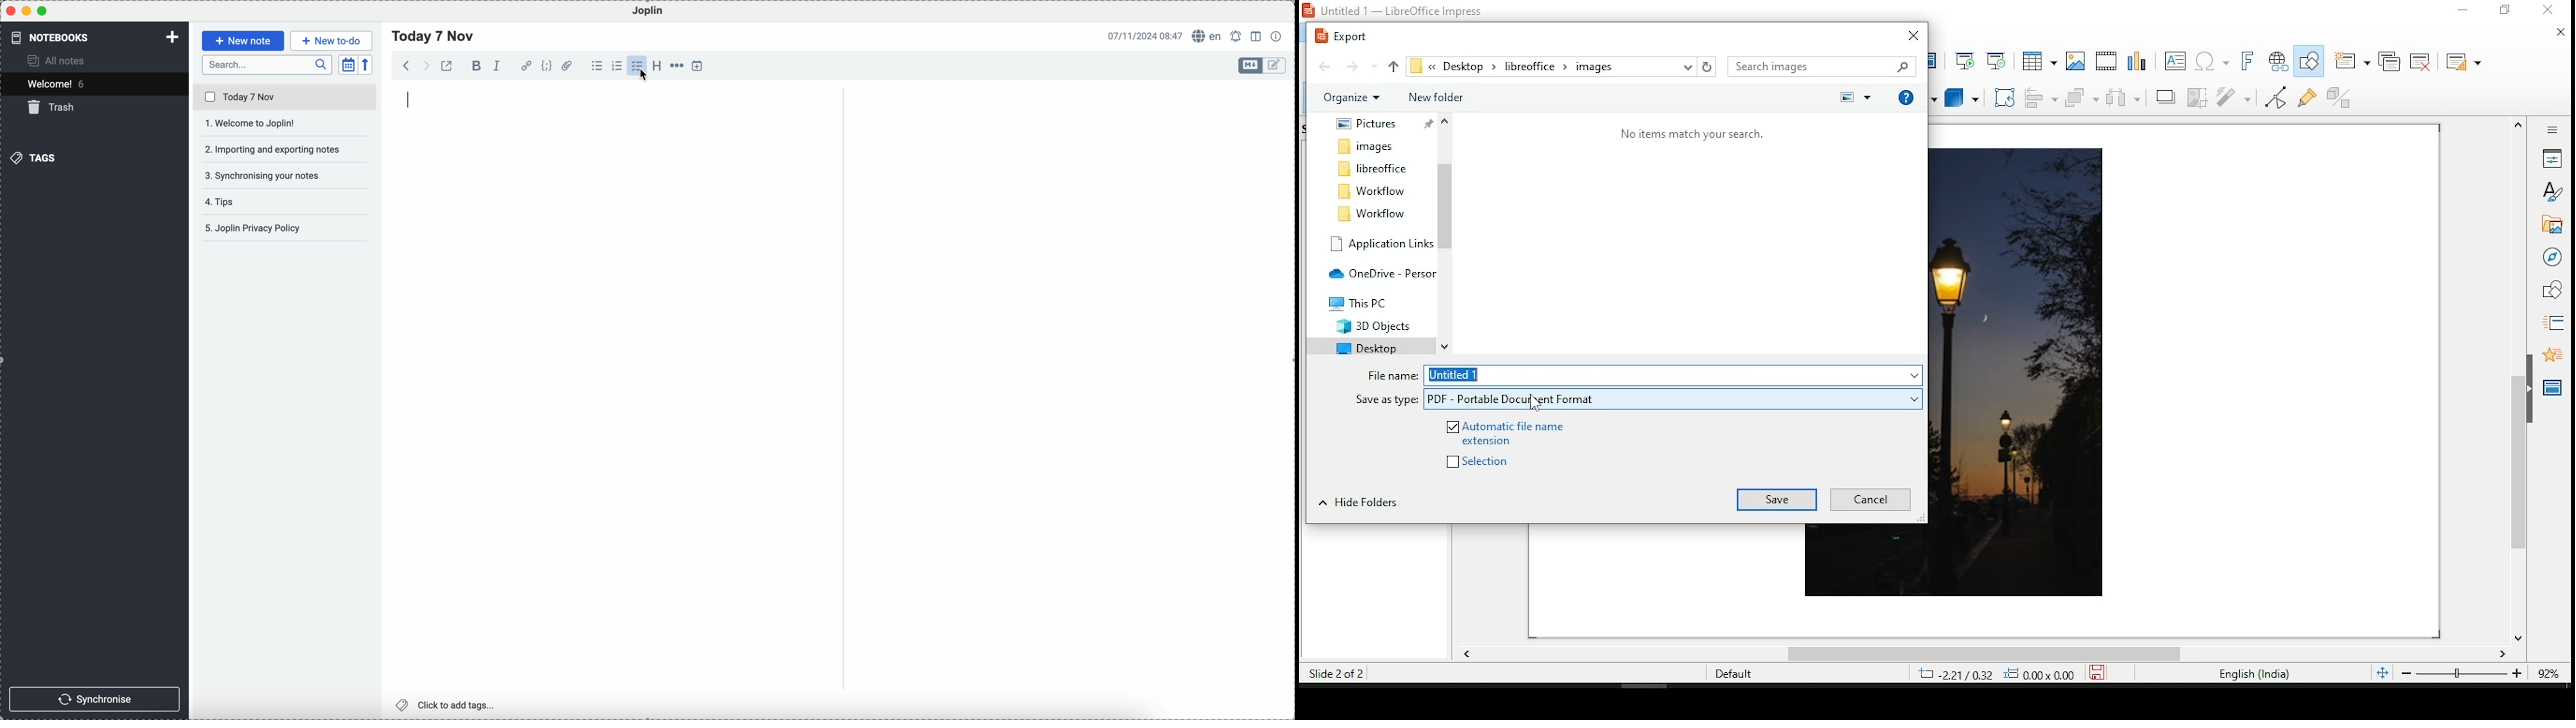 The height and width of the screenshot is (728, 2576). Describe the element at coordinates (10, 11) in the screenshot. I see `close` at that location.